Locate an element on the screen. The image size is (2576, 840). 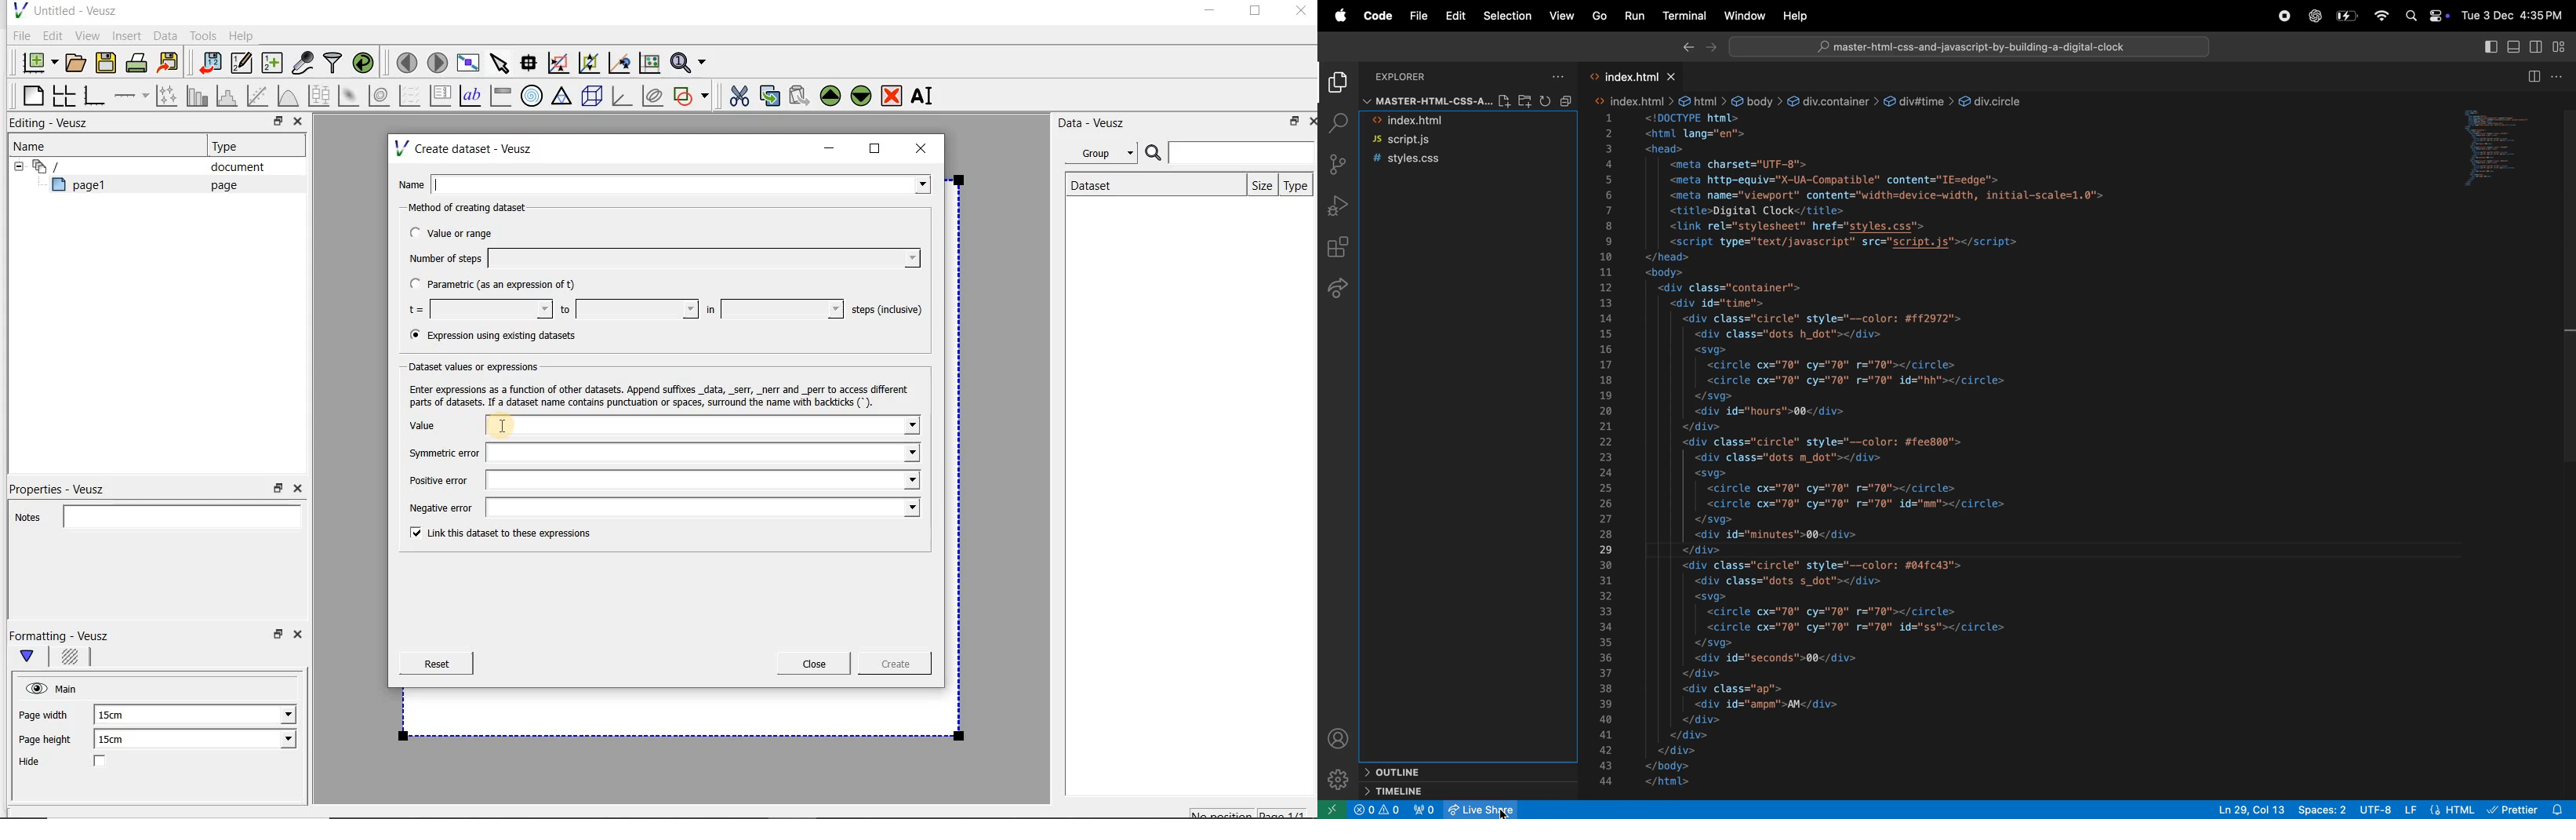
Page height dropdown is located at coordinates (278, 741).